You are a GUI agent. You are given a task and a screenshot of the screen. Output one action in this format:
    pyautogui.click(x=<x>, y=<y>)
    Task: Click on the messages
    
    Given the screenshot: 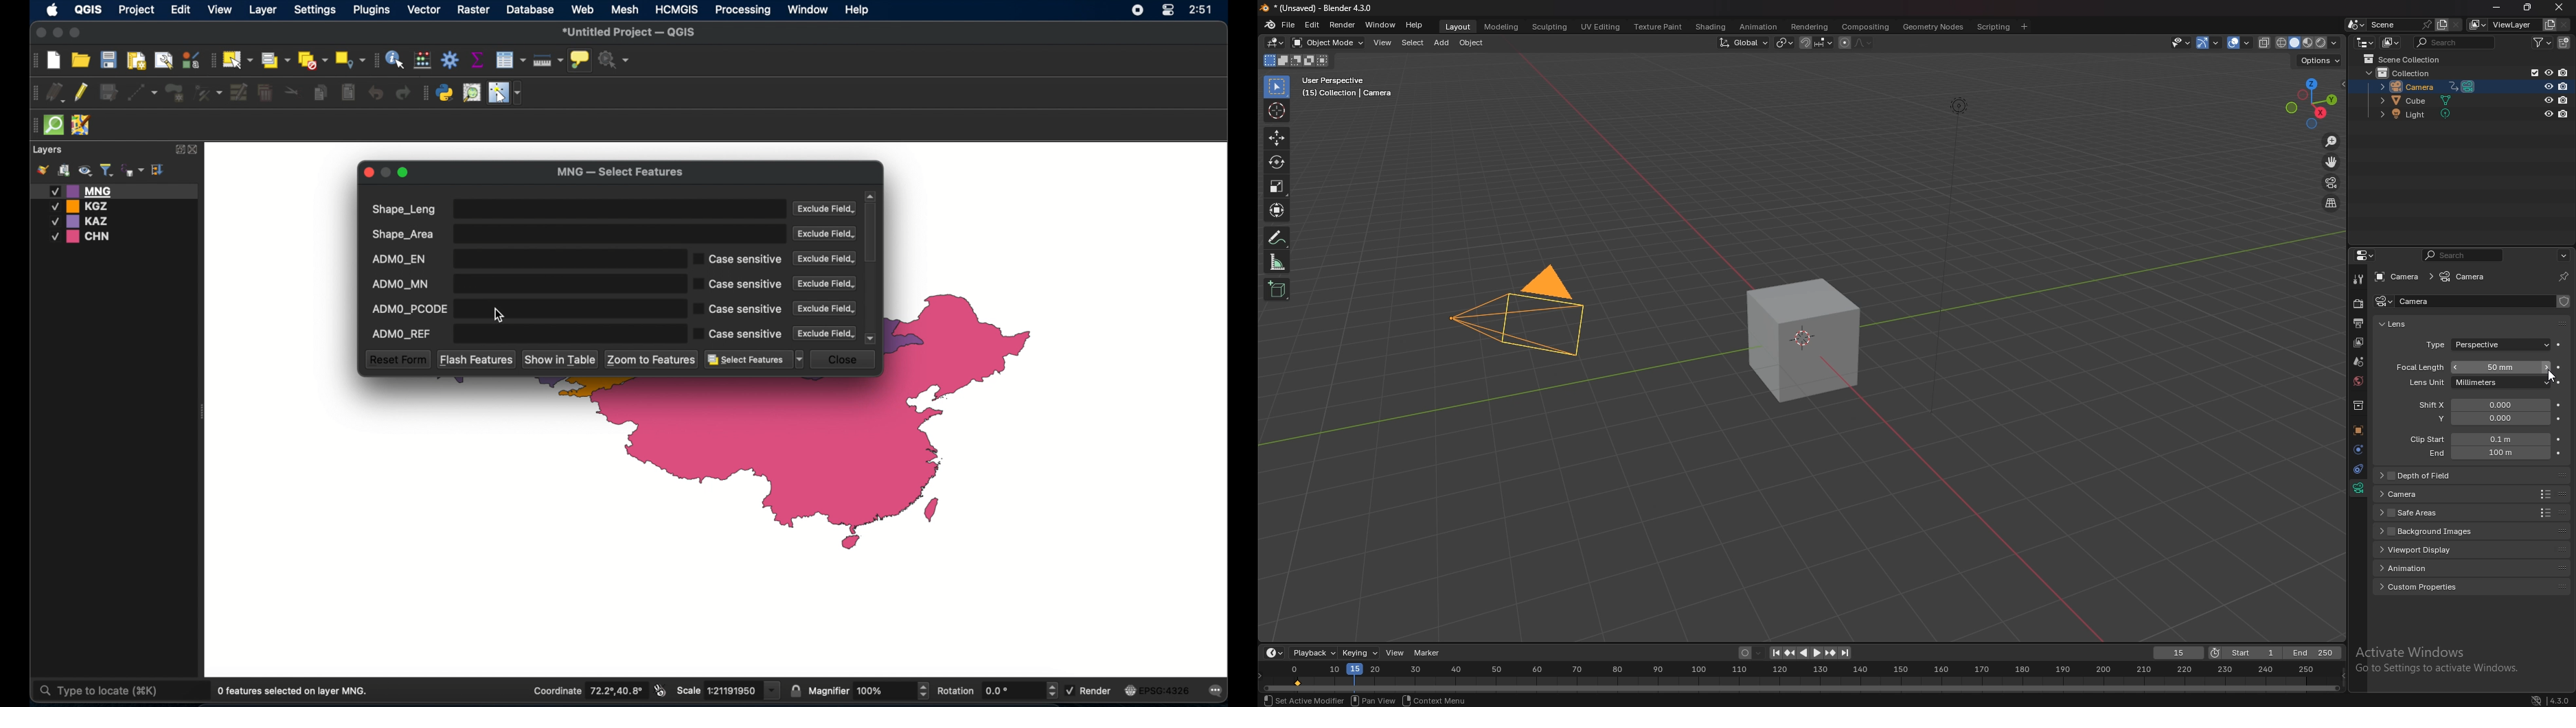 What is the action you would take?
    pyautogui.click(x=1218, y=691)
    